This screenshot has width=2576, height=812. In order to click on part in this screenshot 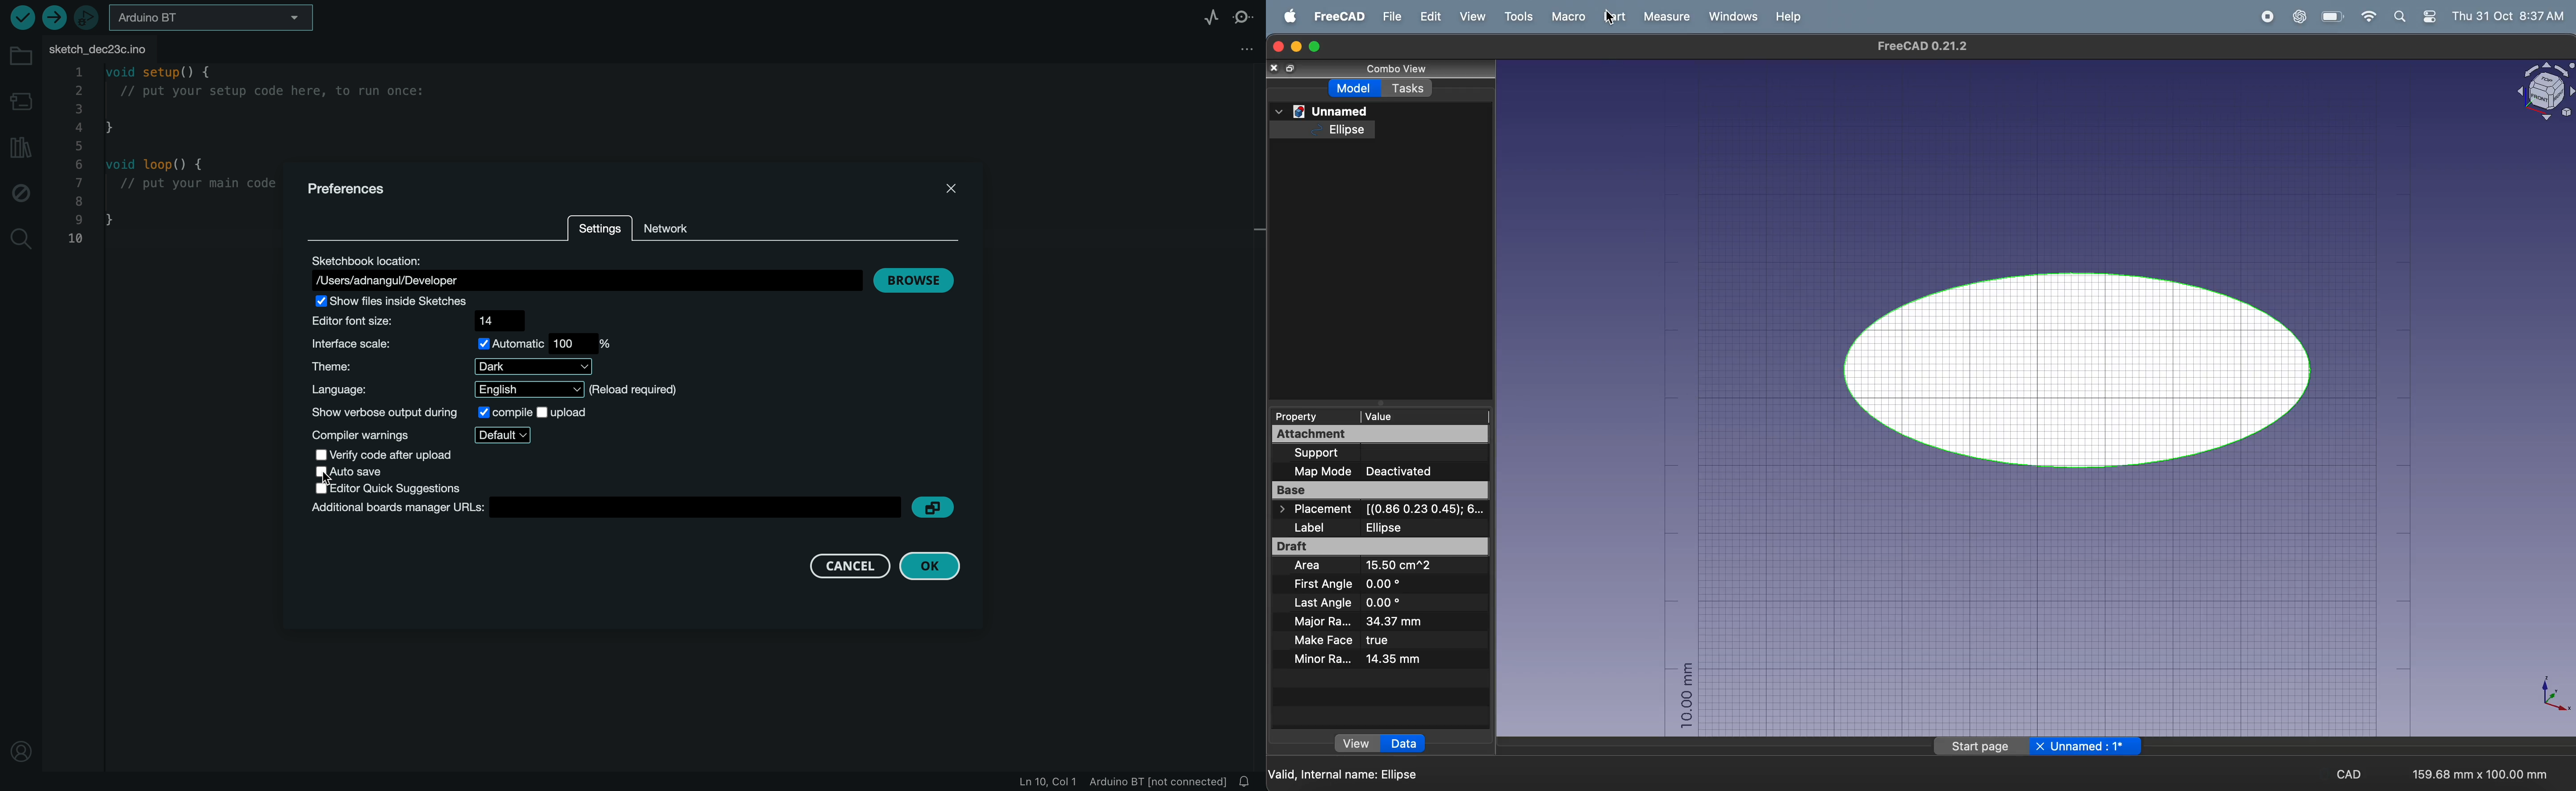, I will do `click(1612, 17)`.